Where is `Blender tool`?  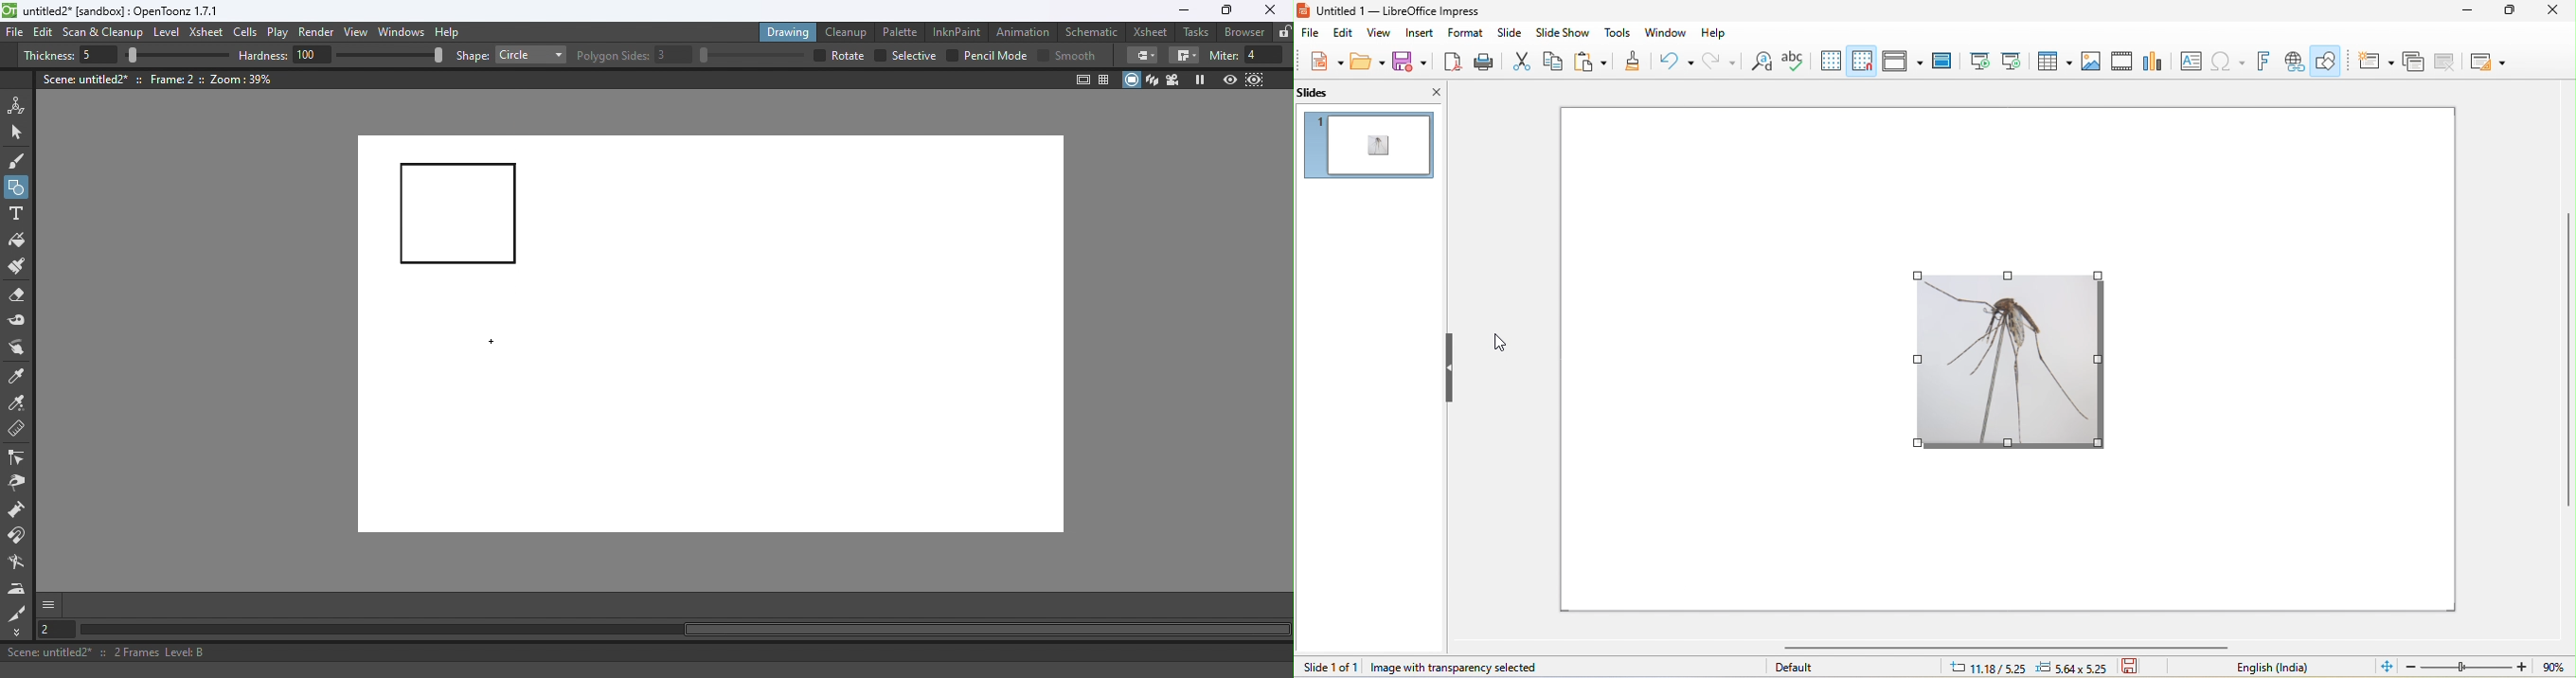
Blender tool is located at coordinates (20, 563).